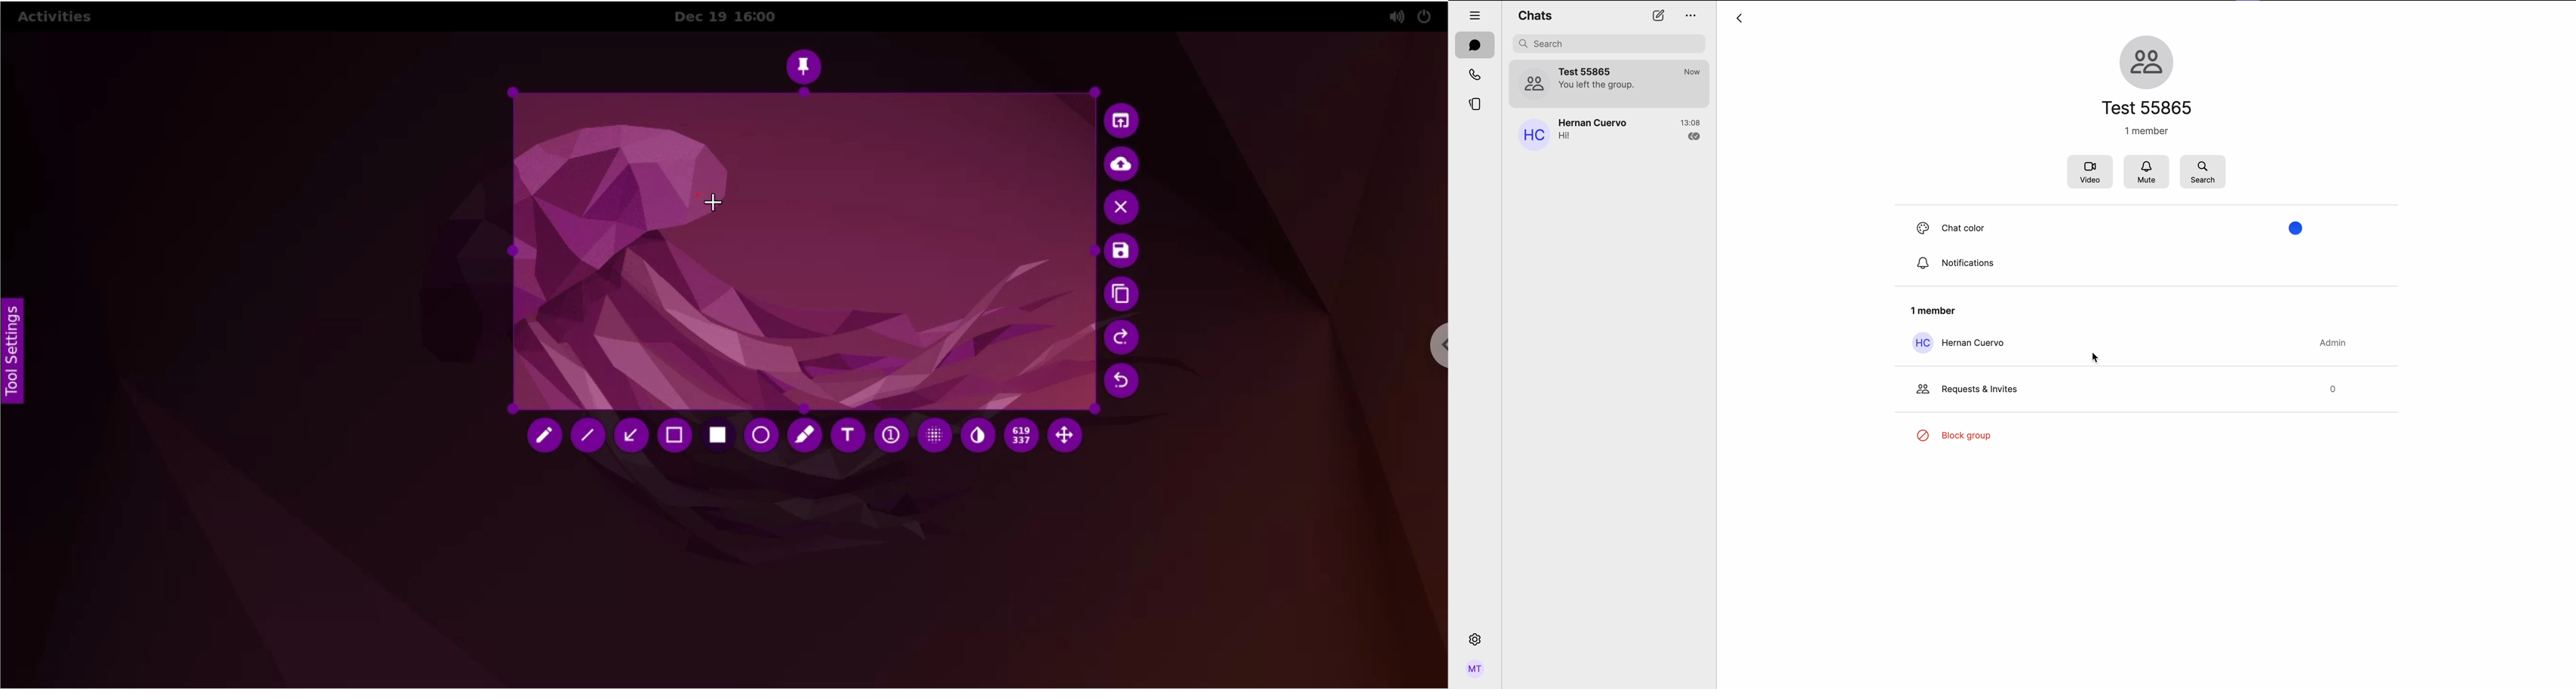  I want to click on mute button, so click(2147, 172).